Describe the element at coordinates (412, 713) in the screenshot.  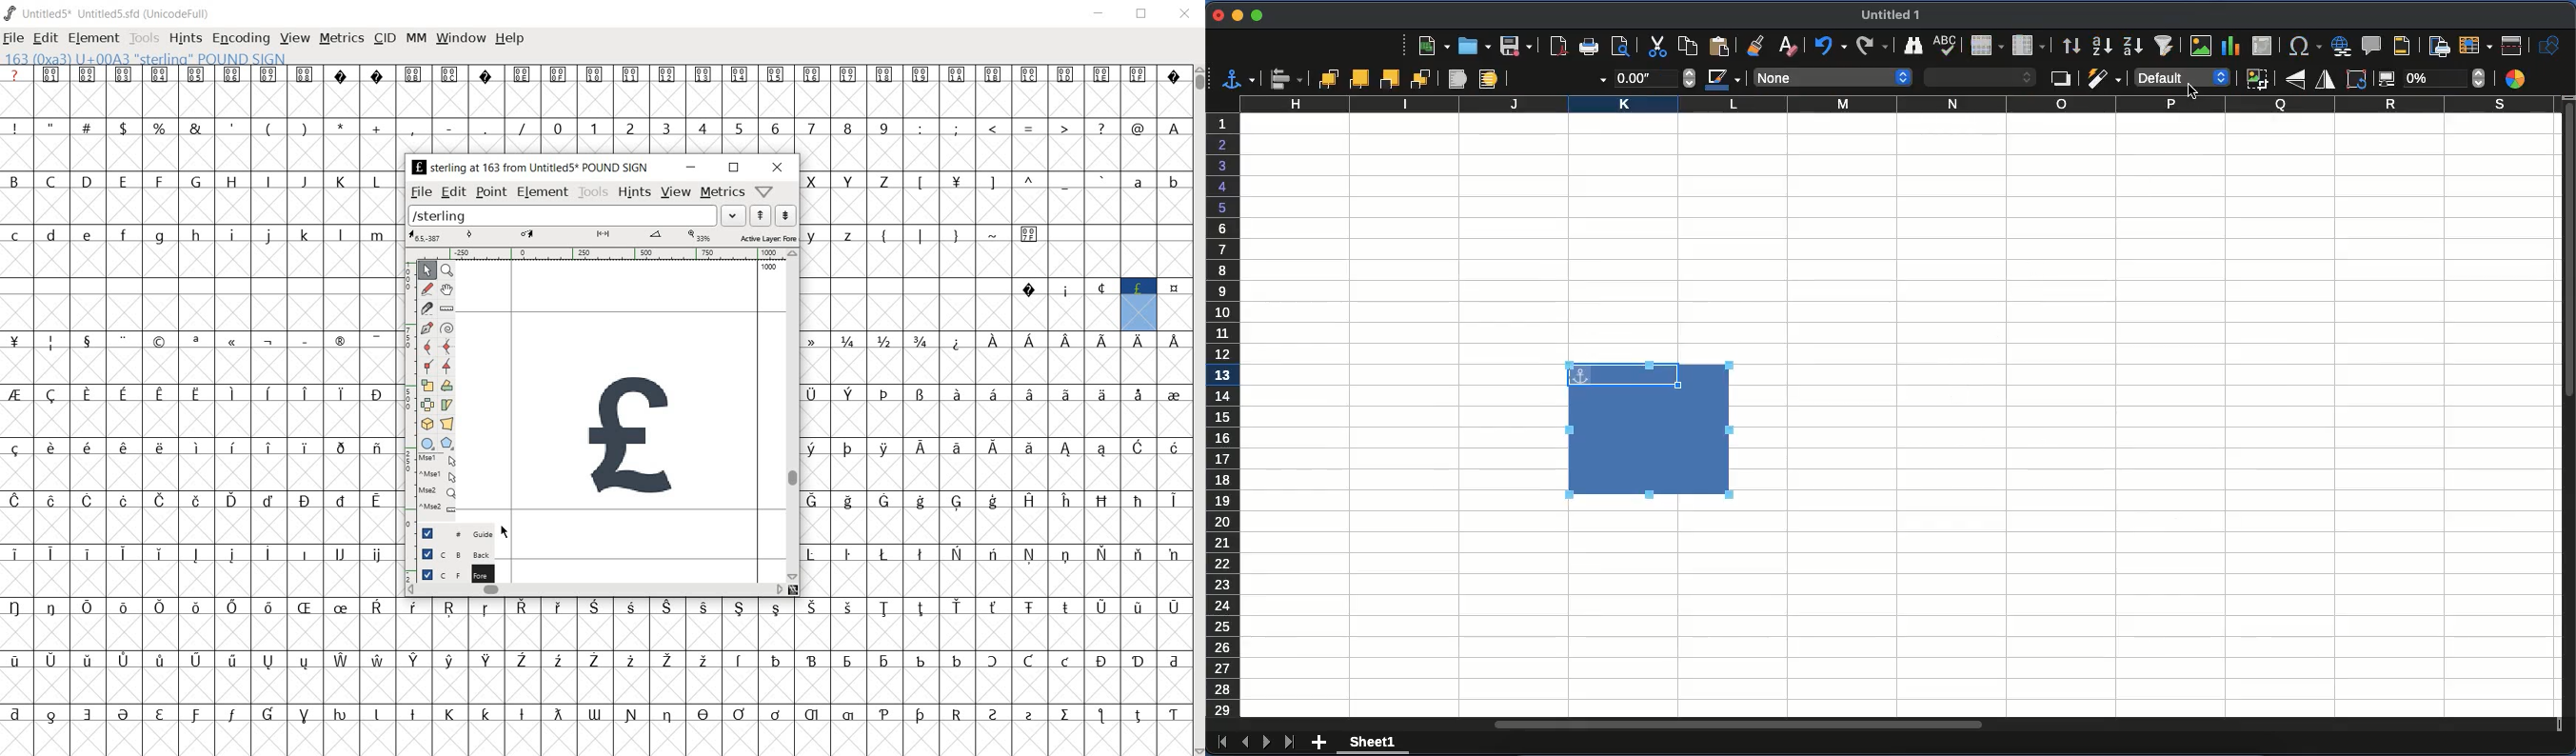
I see `Symbol` at that location.